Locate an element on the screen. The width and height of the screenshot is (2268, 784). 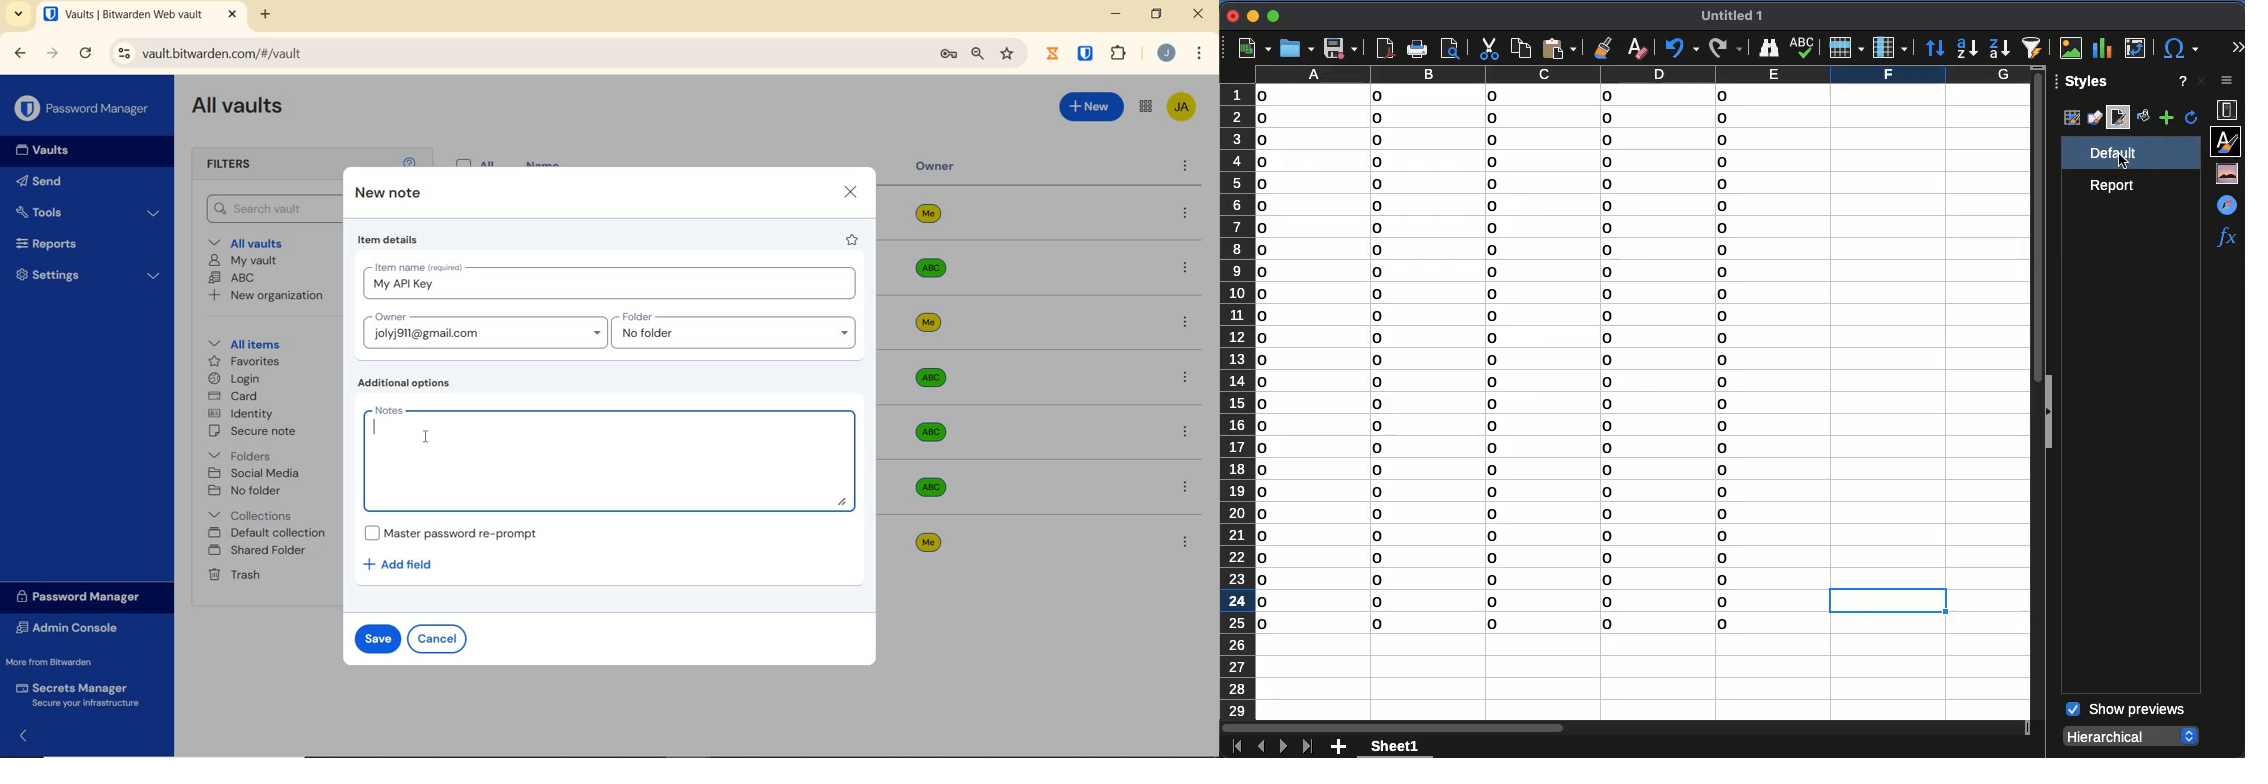
Send is located at coordinates (66, 184).